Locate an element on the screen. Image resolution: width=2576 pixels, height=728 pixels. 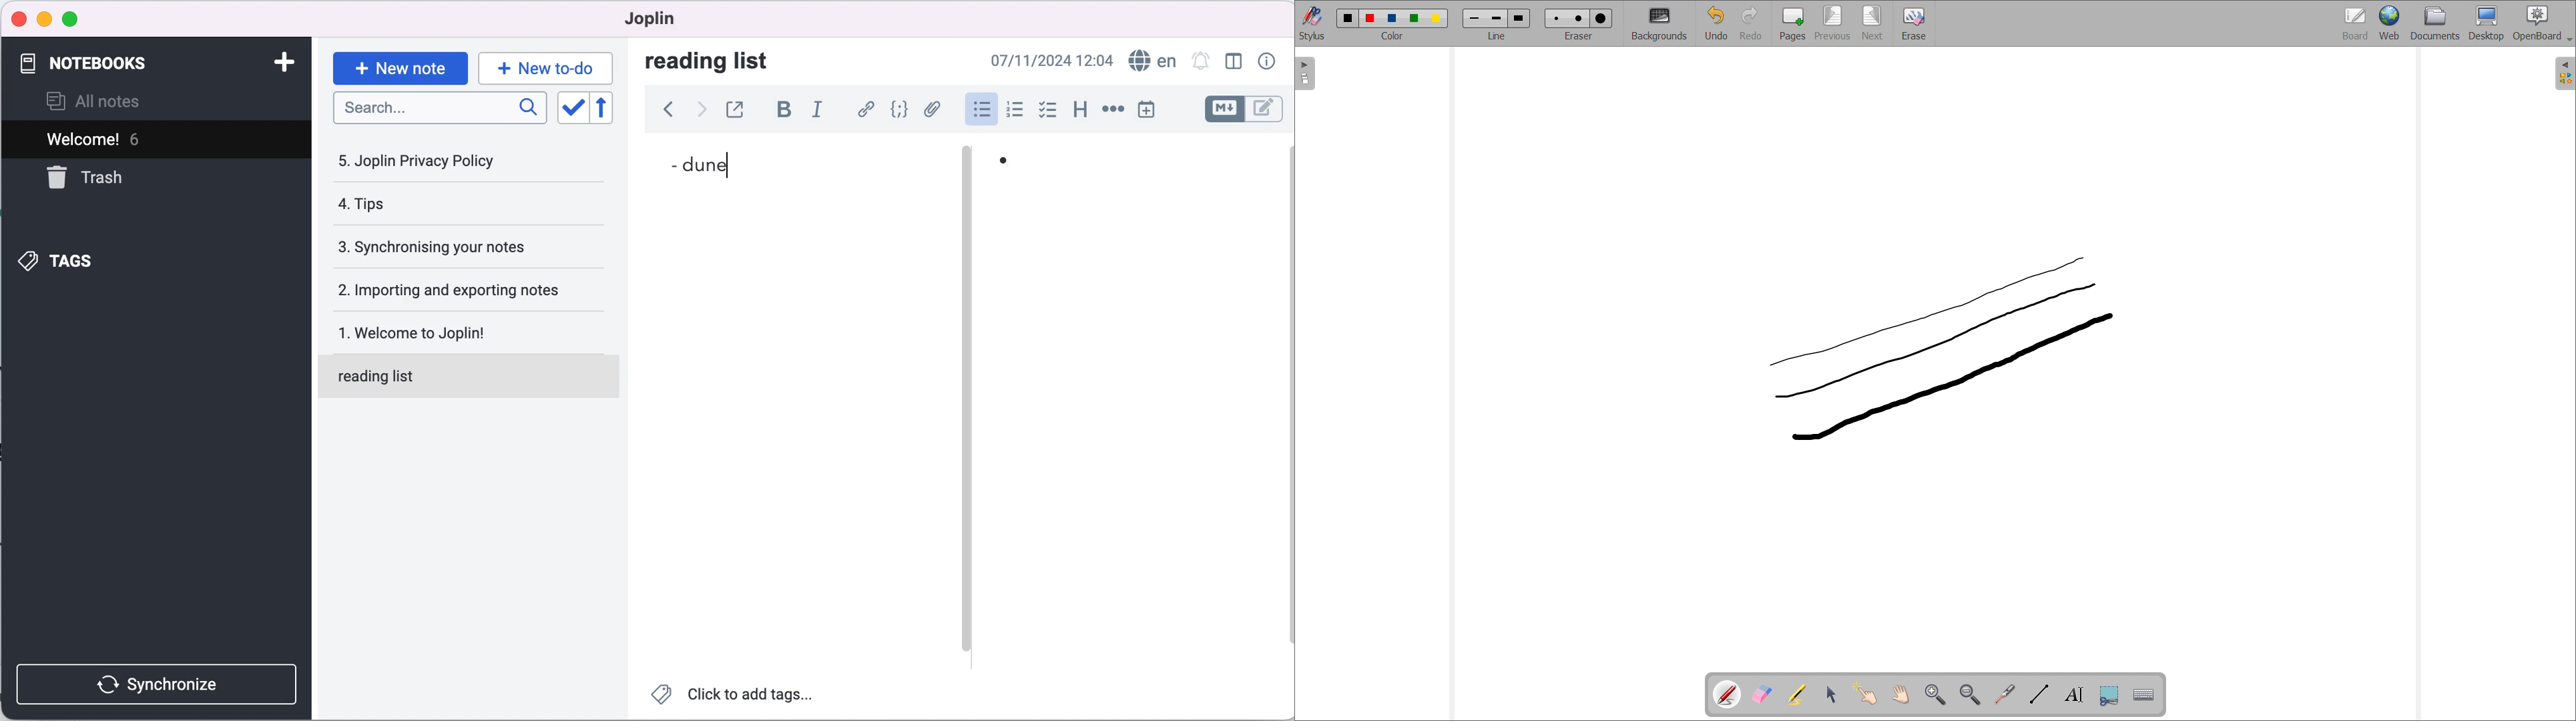
trash is located at coordinates (99, 183).